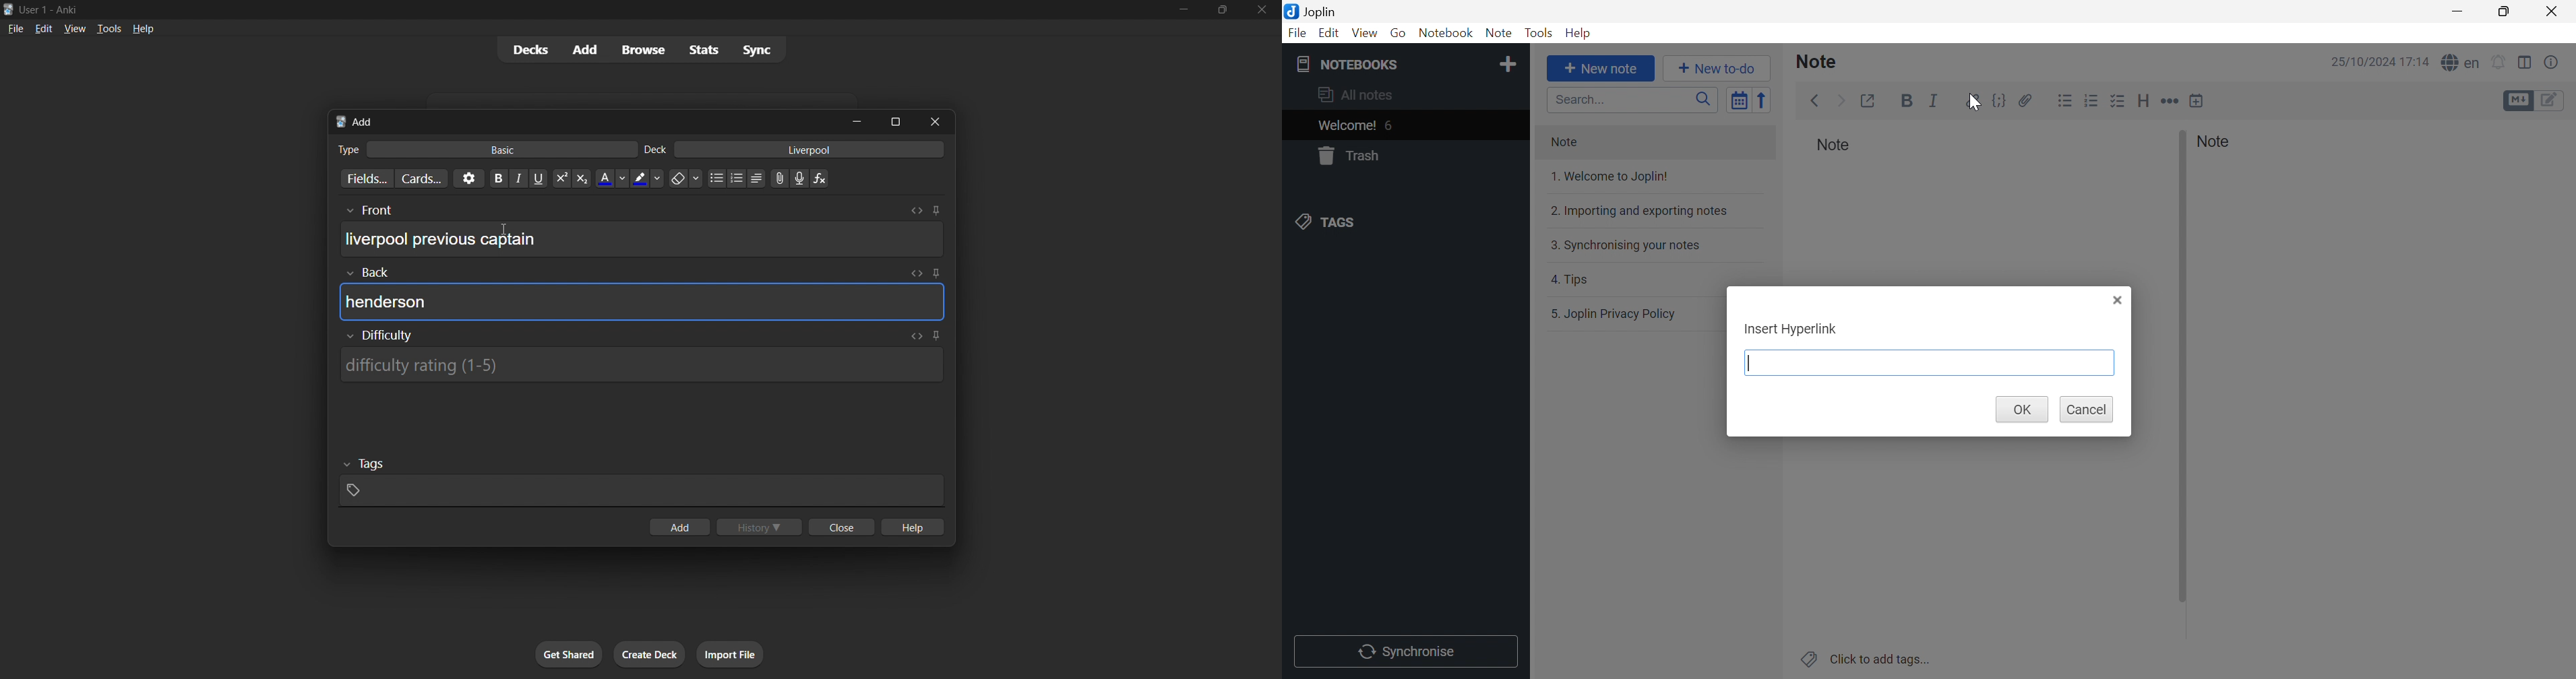 This screenshot has height=700, width=2576. Describe the element at coordinates (74, 28) in the screenshot. I see `view` at that location.